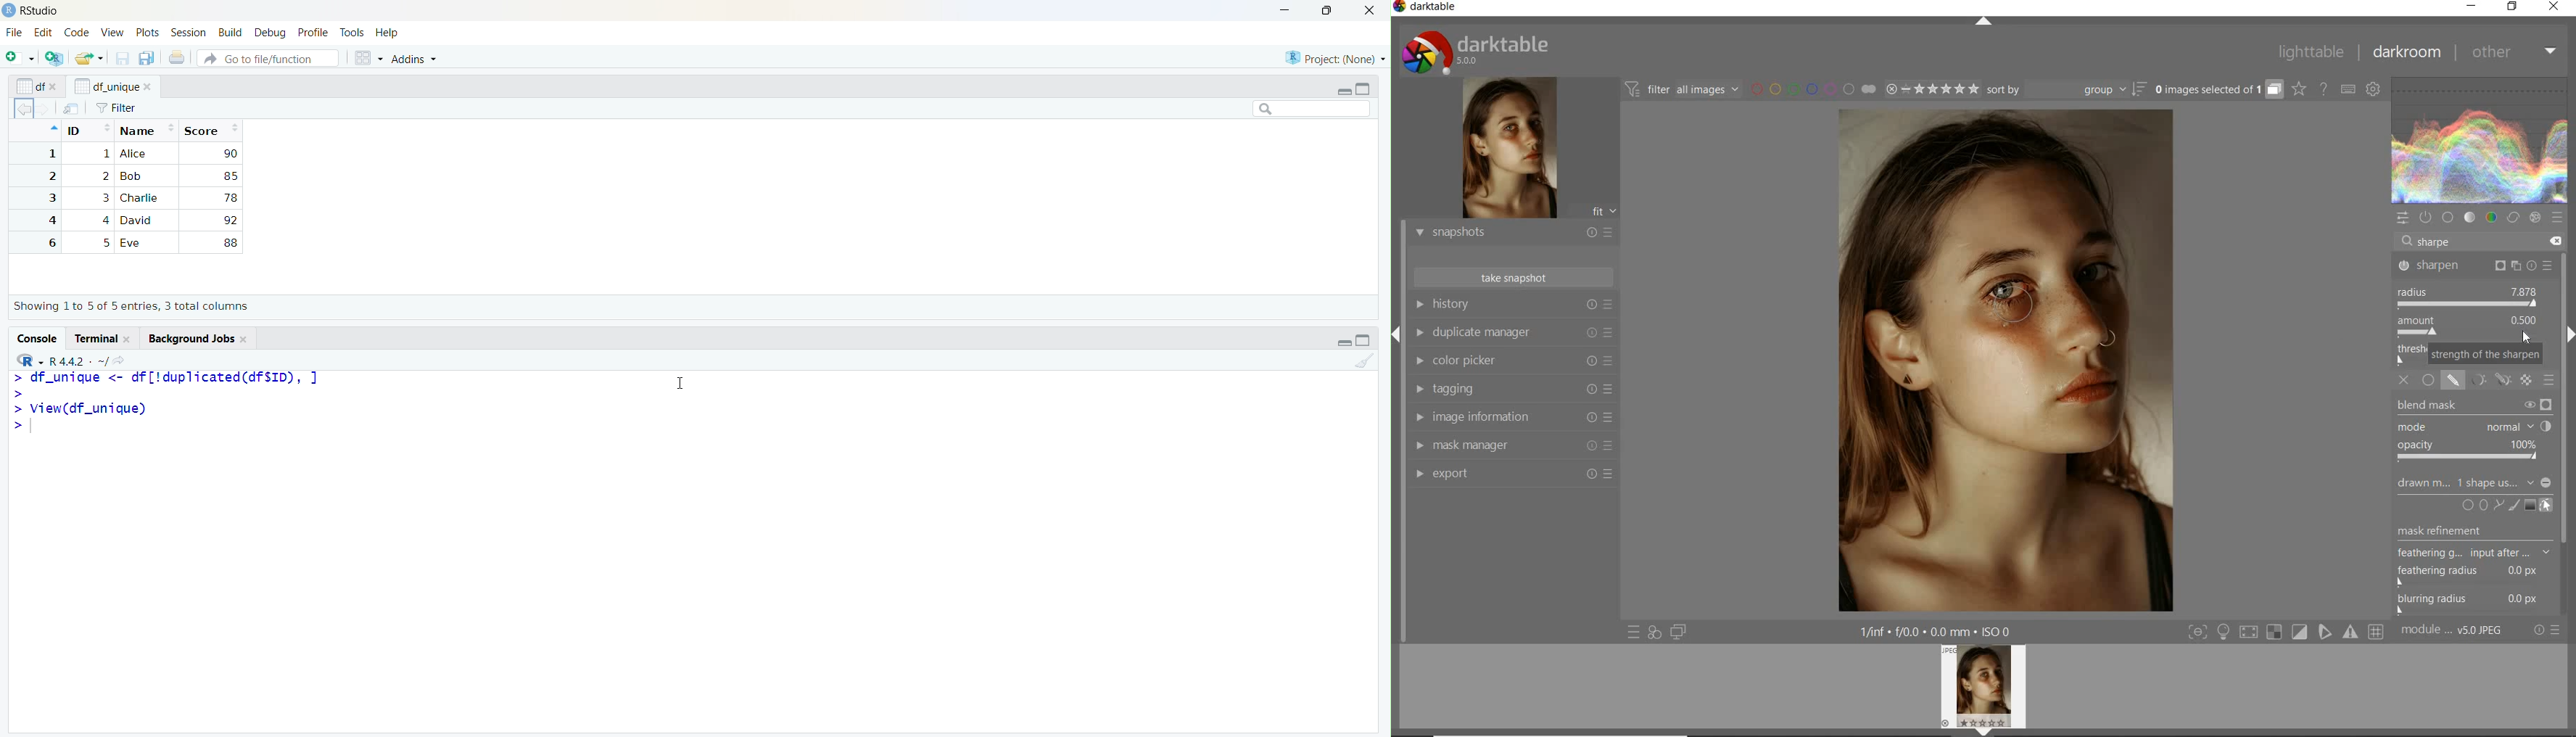 The width and height of the screenshot is (2576, 756). What do you see at coordinates (2450, 218) in the screenshot?
I see `base` at bounding box center [2450, 218].